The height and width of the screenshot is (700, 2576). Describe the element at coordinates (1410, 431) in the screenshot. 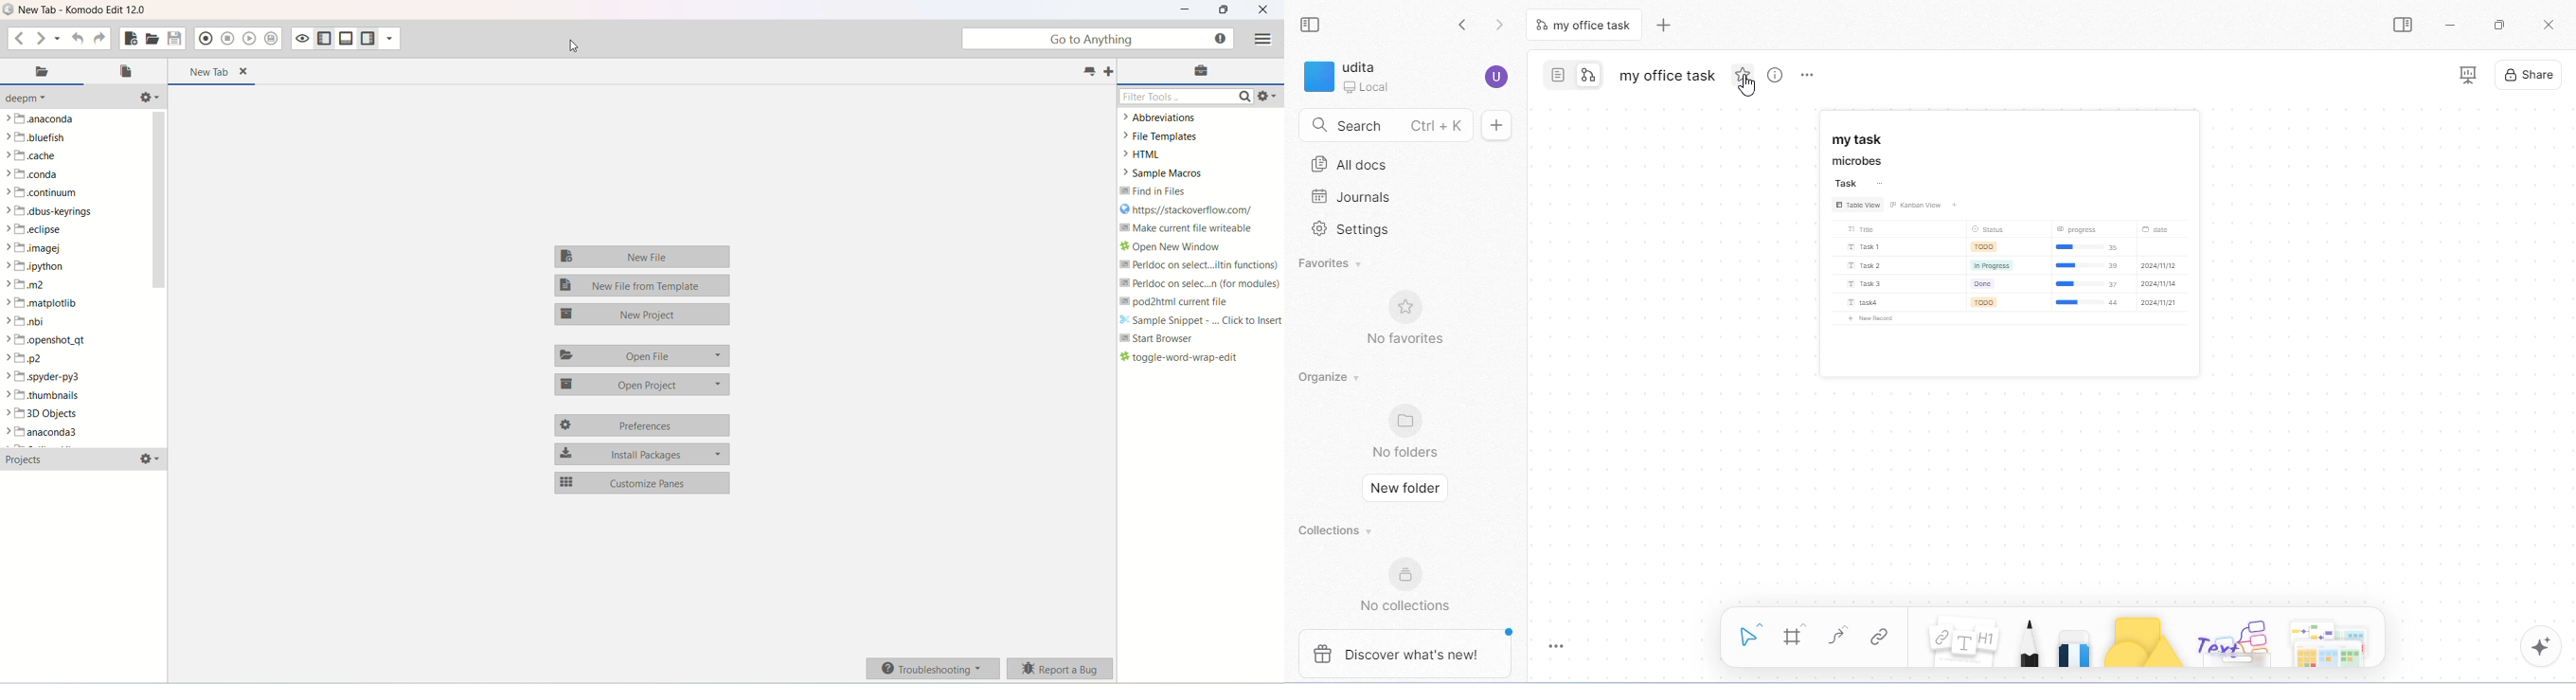

I see `no folders` at that location.